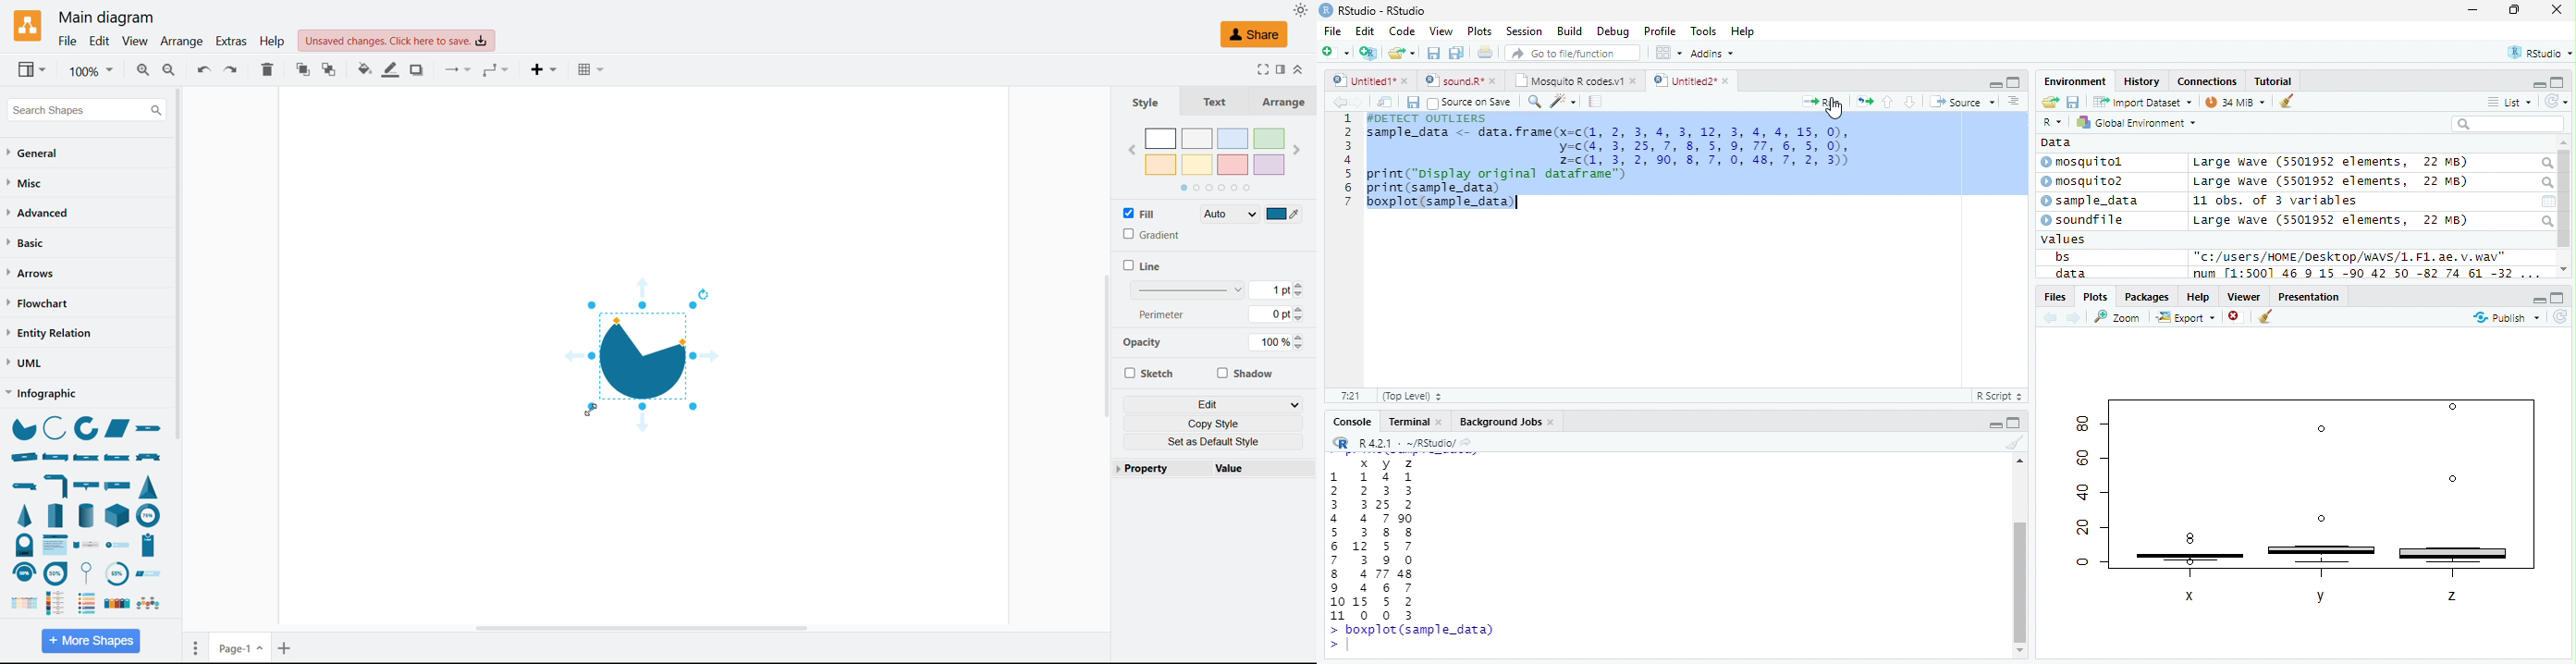 This screenshot has height=672, width=2576. What do you see at coordinates (1244, 372) in the screenshot?
I see `Shadow ` at bounding box center [1244, 372].